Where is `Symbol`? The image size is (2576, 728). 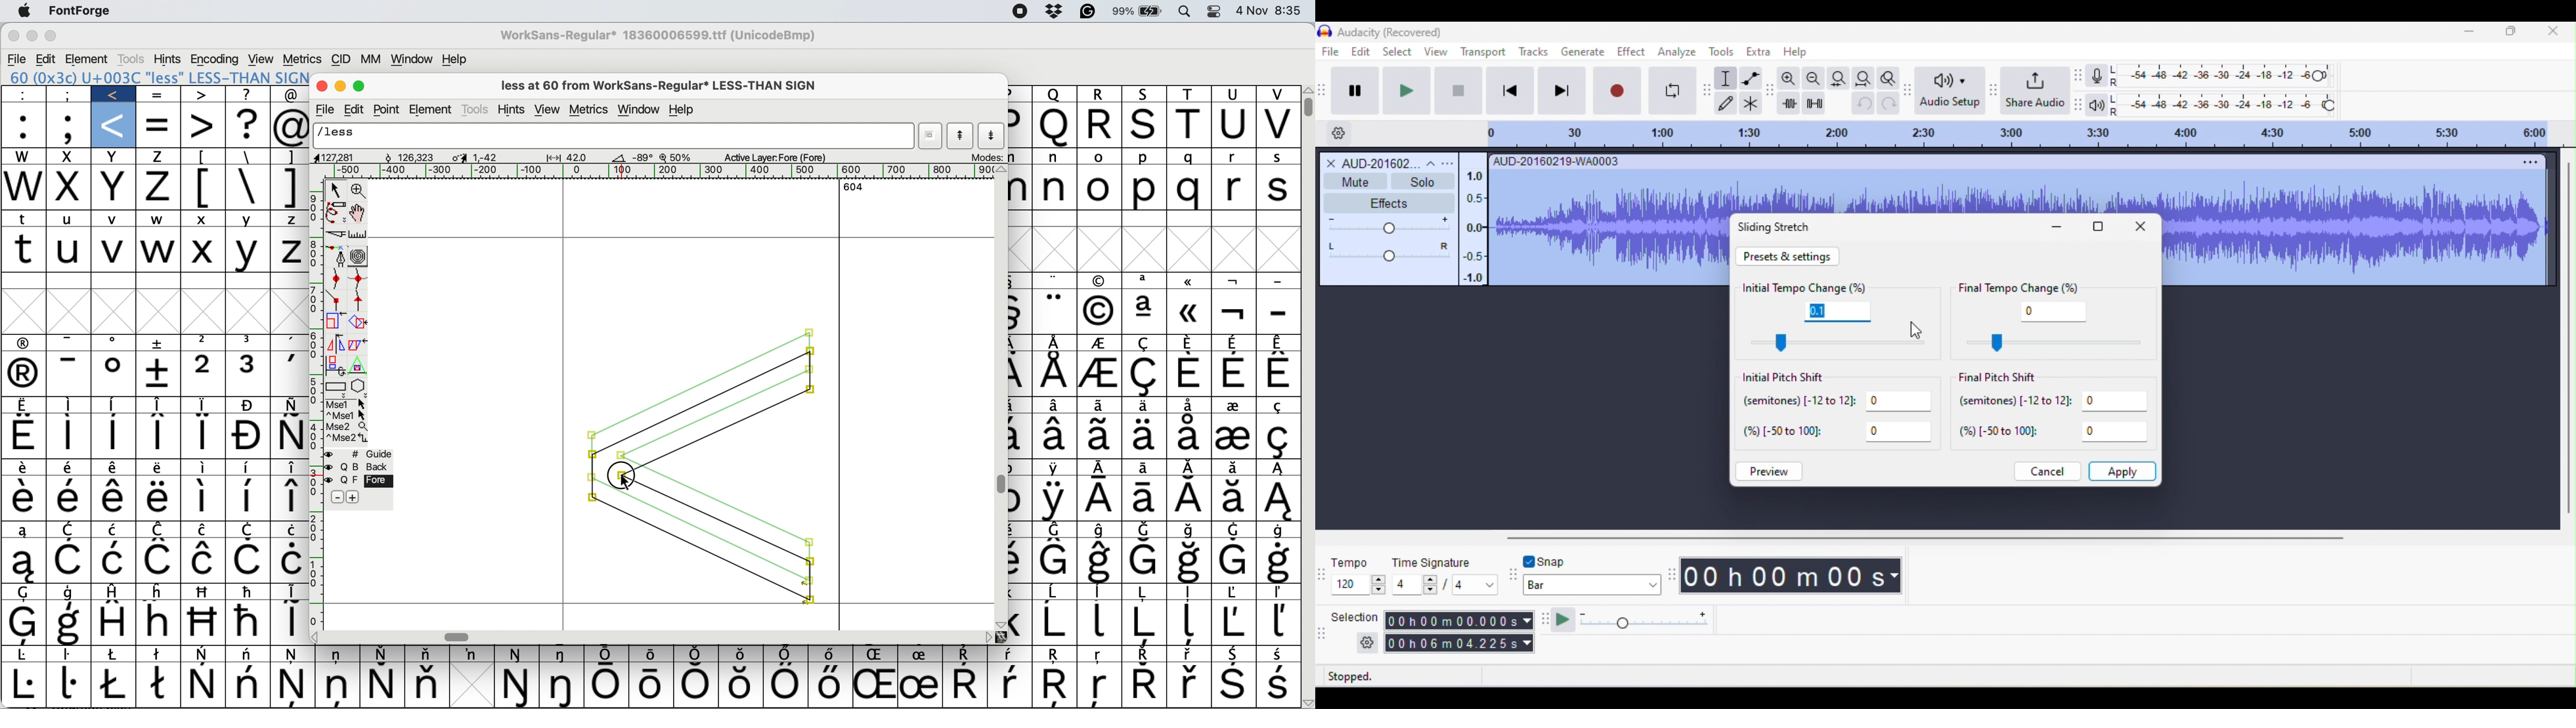 Symbol is located at coordinates (1278, 623).